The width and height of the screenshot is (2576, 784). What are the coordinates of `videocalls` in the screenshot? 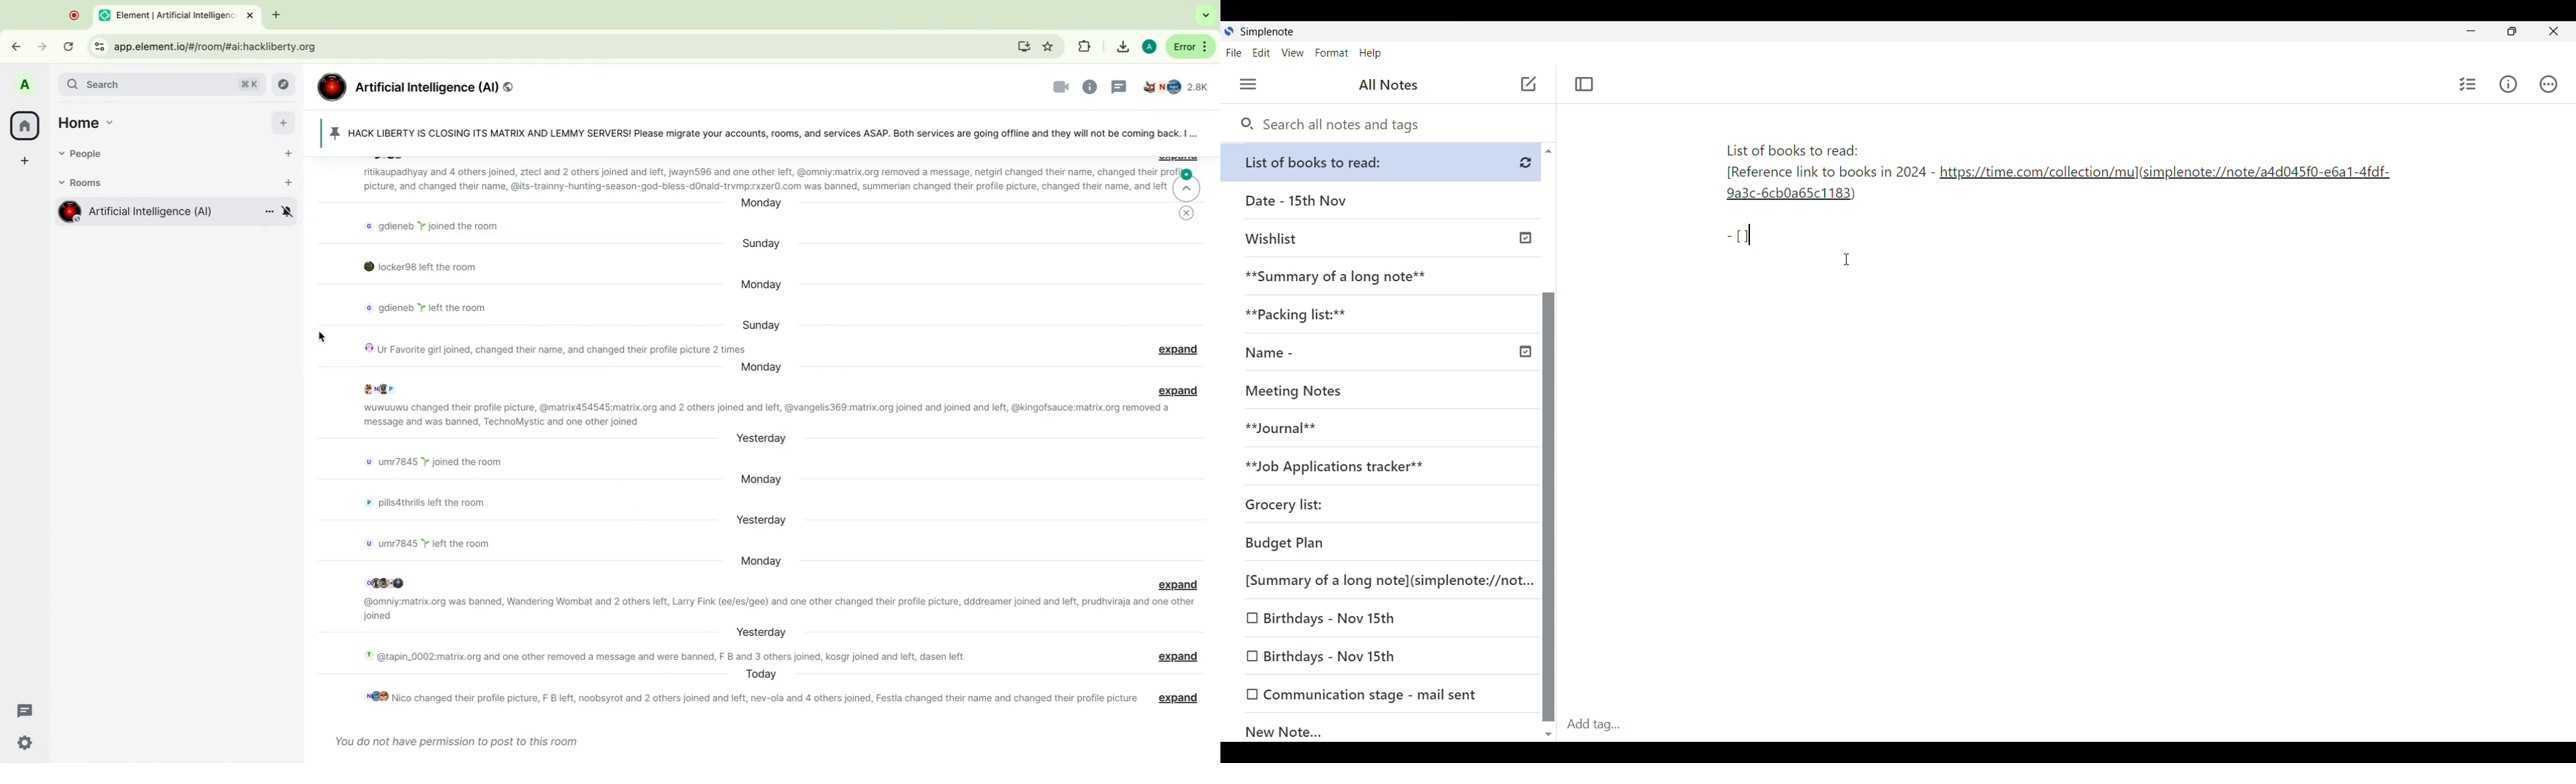 It's located at (1053, 89).